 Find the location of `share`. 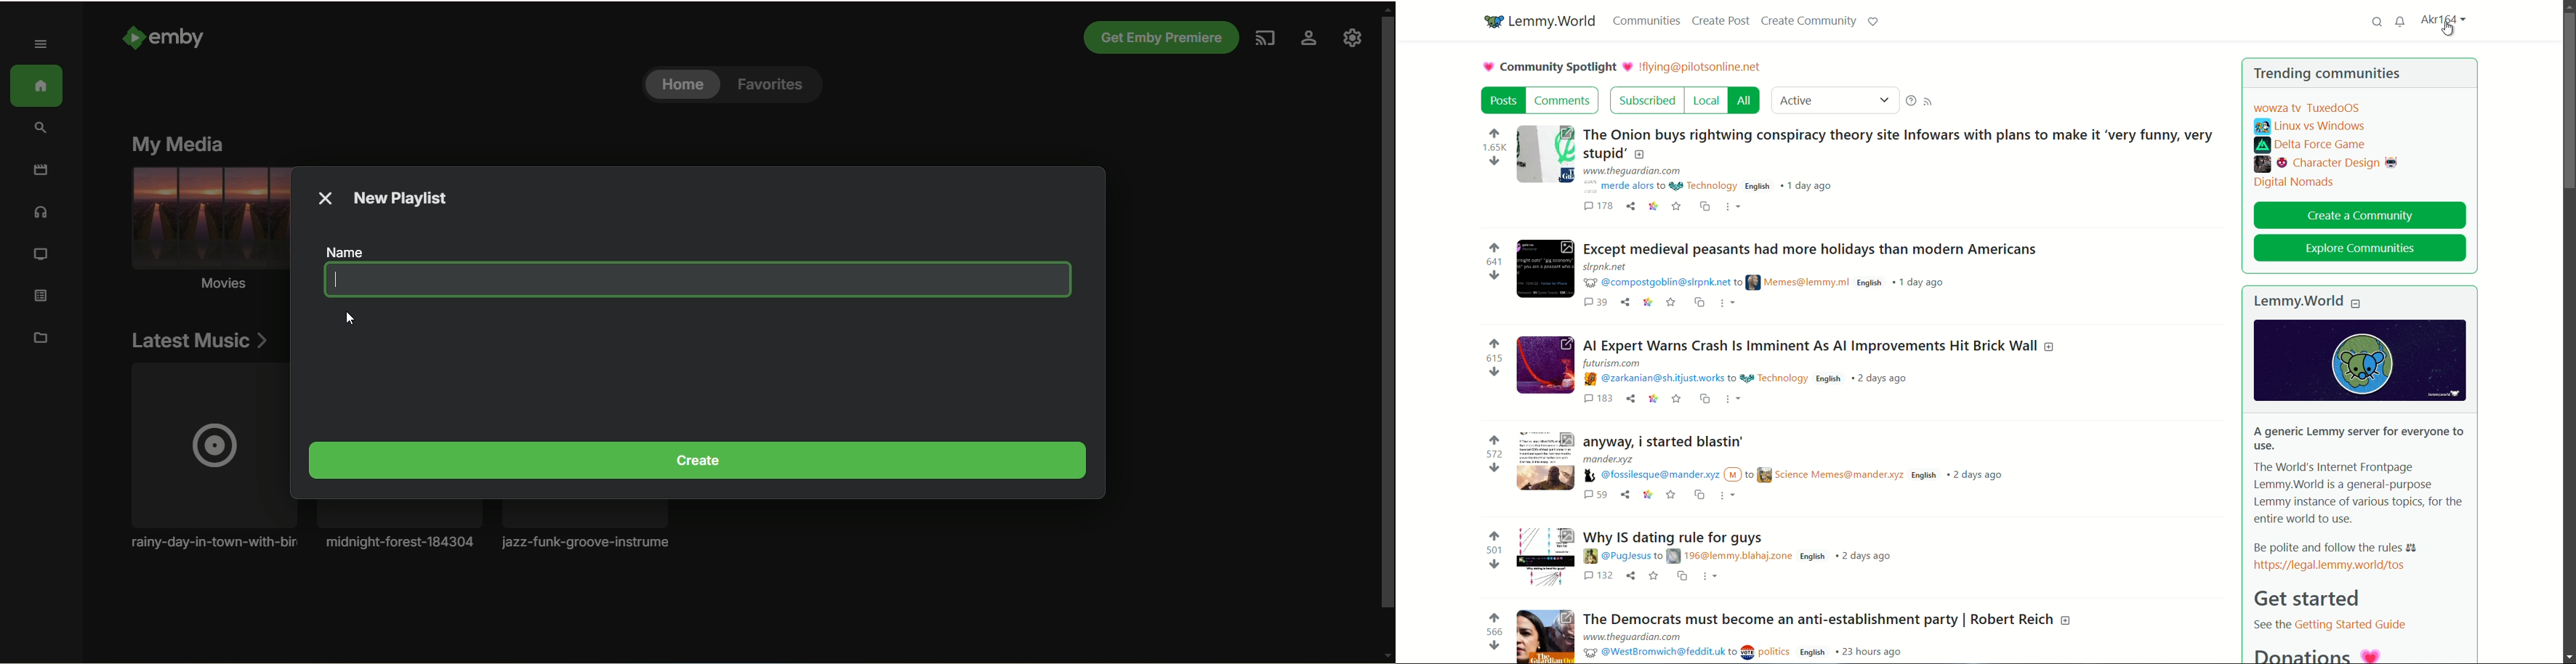

share is located at coordinates (1630, 204).